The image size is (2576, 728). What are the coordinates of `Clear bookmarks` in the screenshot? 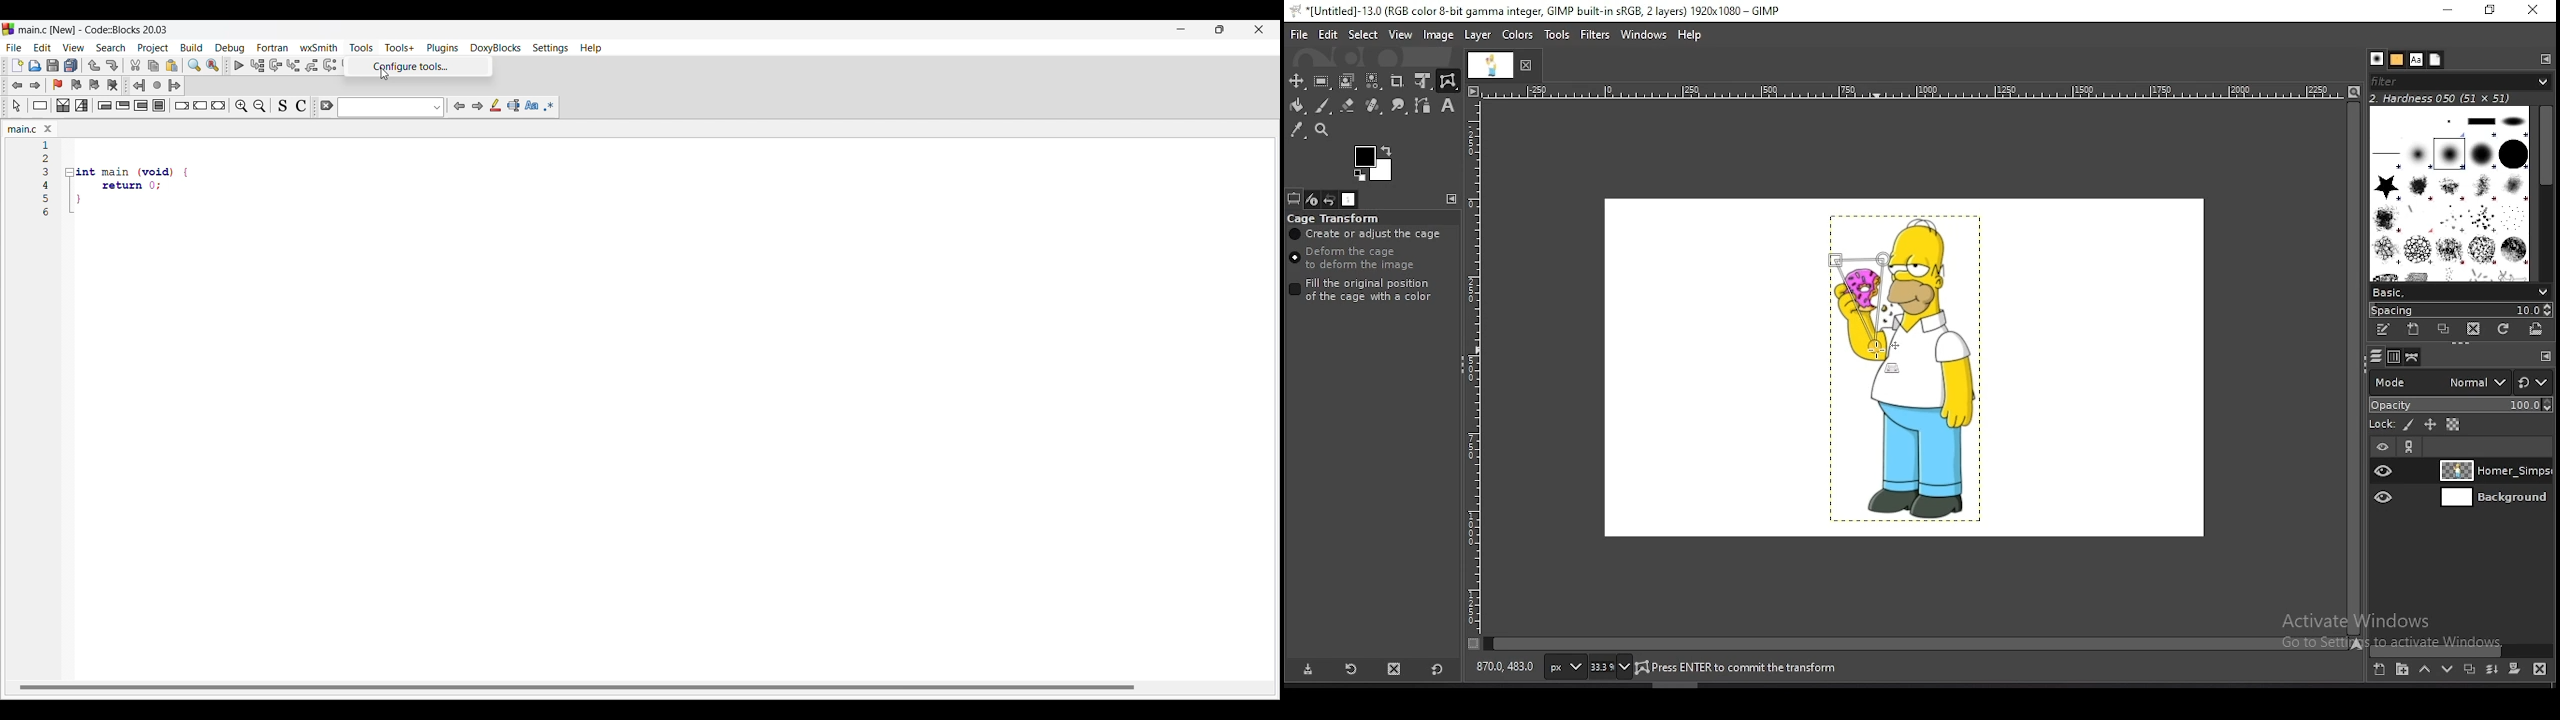 It's located at (113, 85).